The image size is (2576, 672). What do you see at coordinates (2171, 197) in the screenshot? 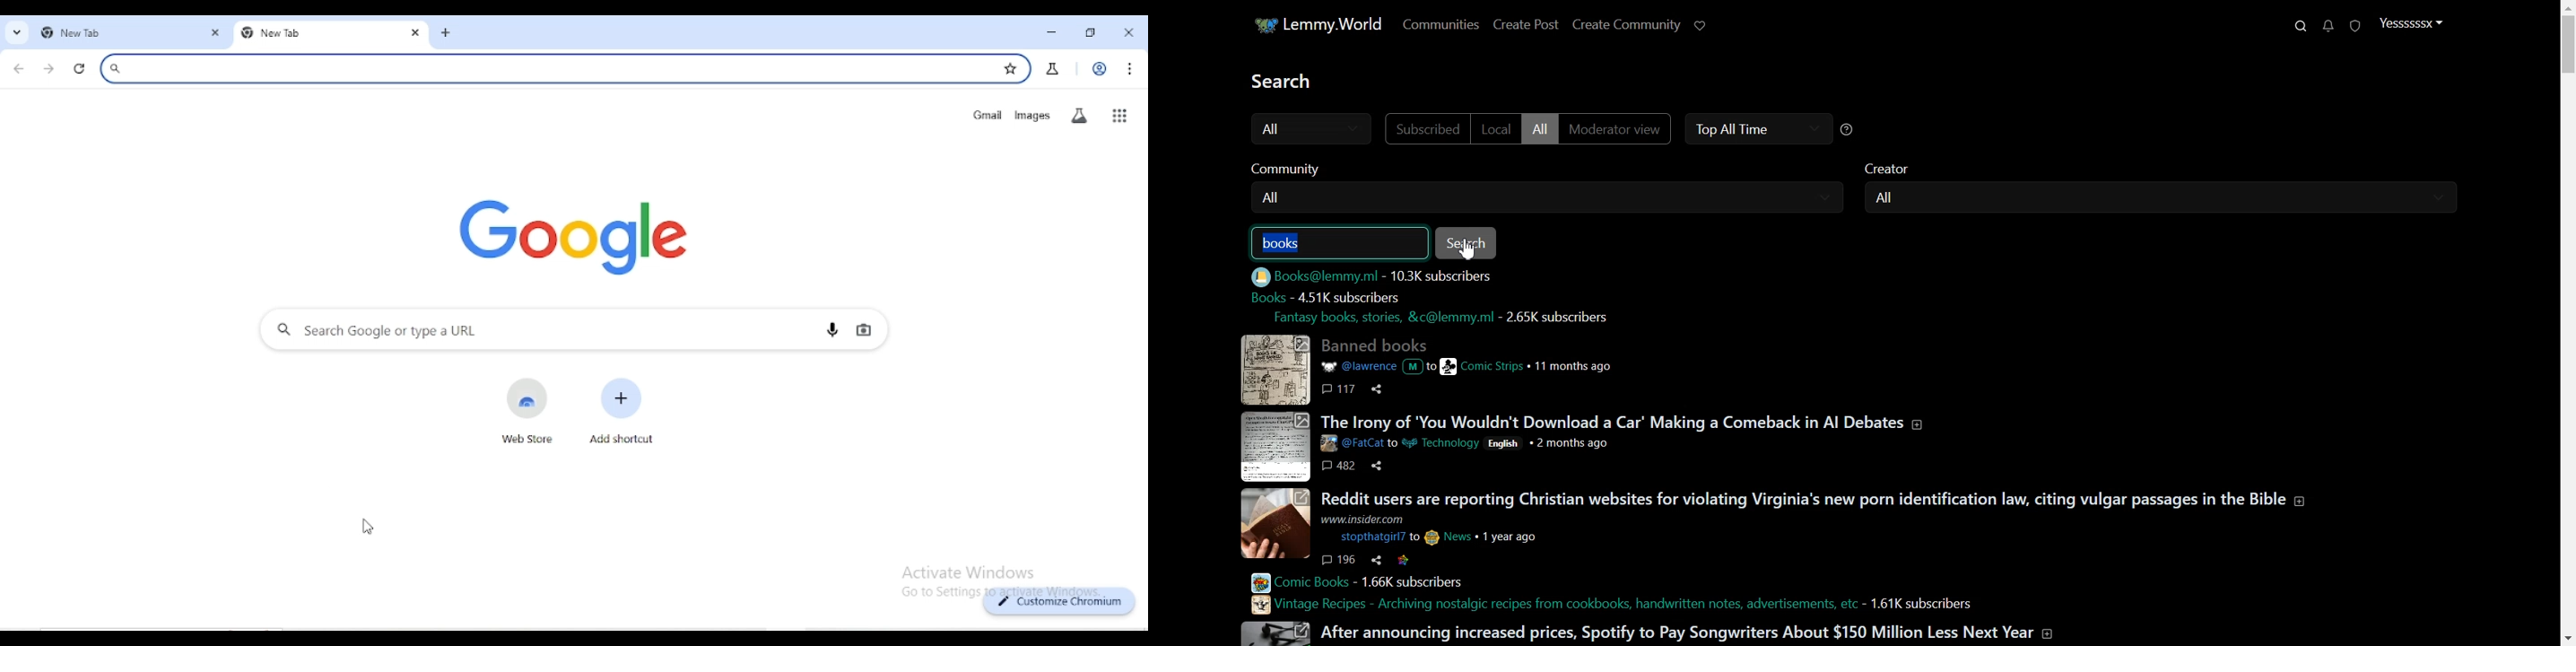
I see `Creator` at bounding box center [2171, 197].